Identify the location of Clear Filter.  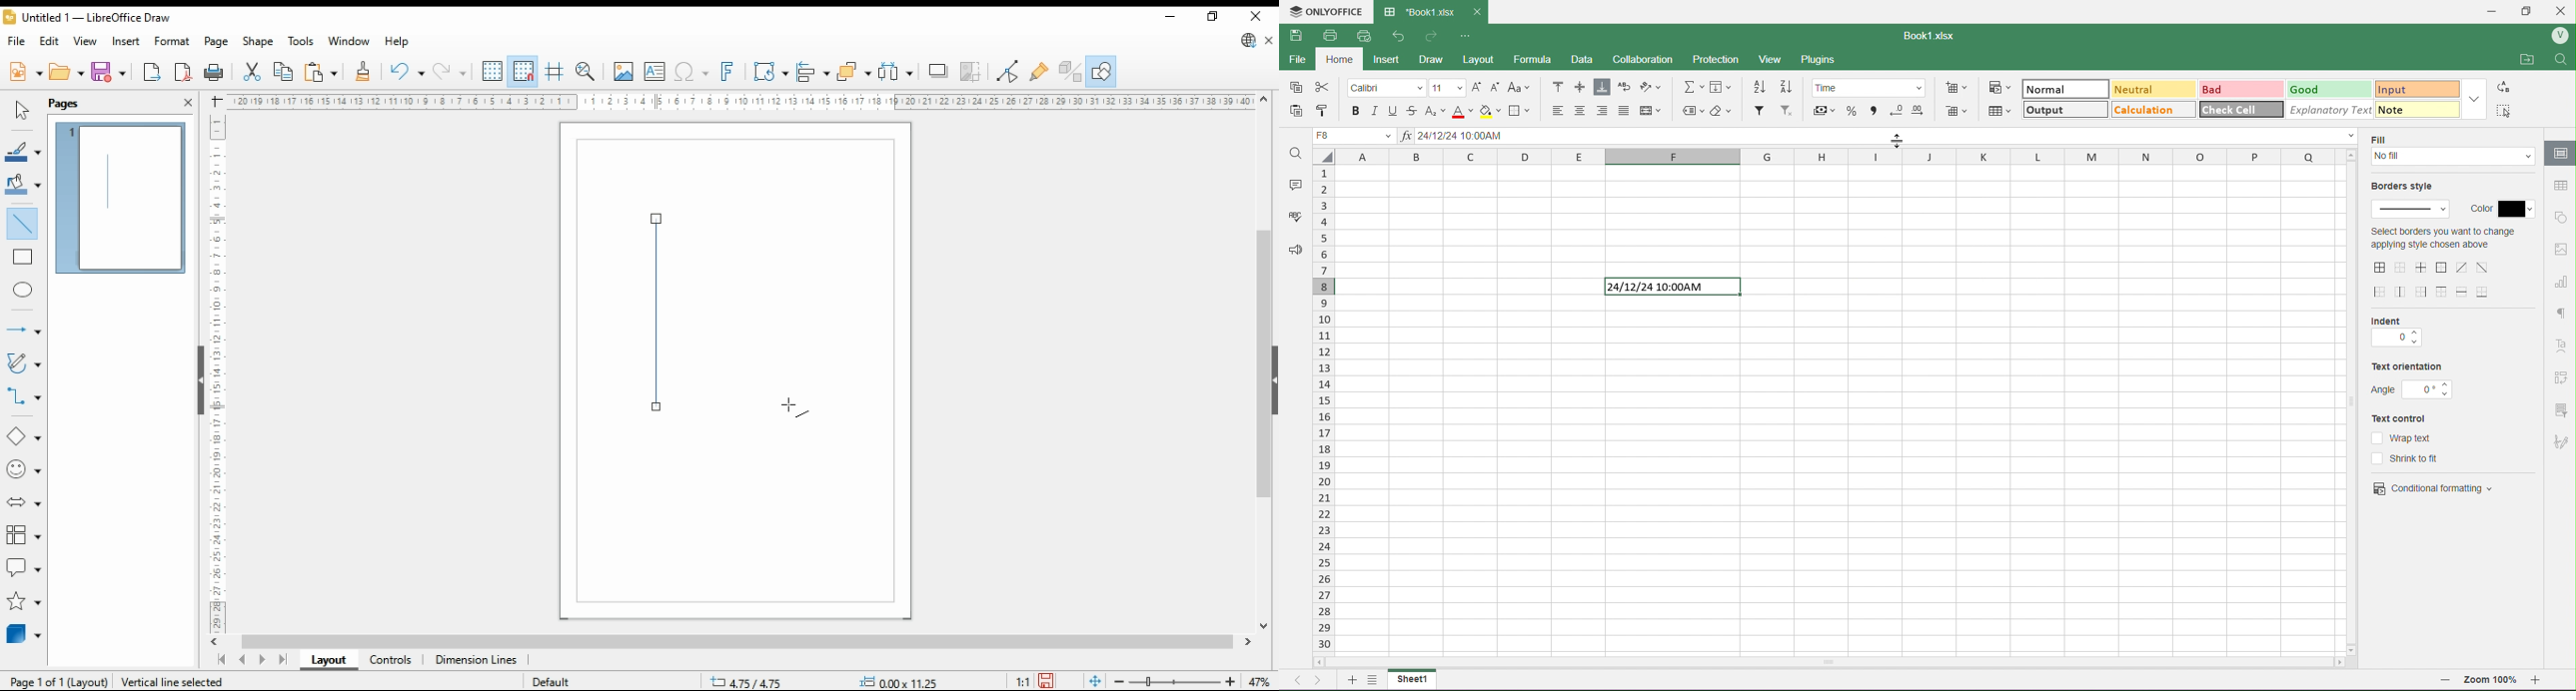
(1787, 112).